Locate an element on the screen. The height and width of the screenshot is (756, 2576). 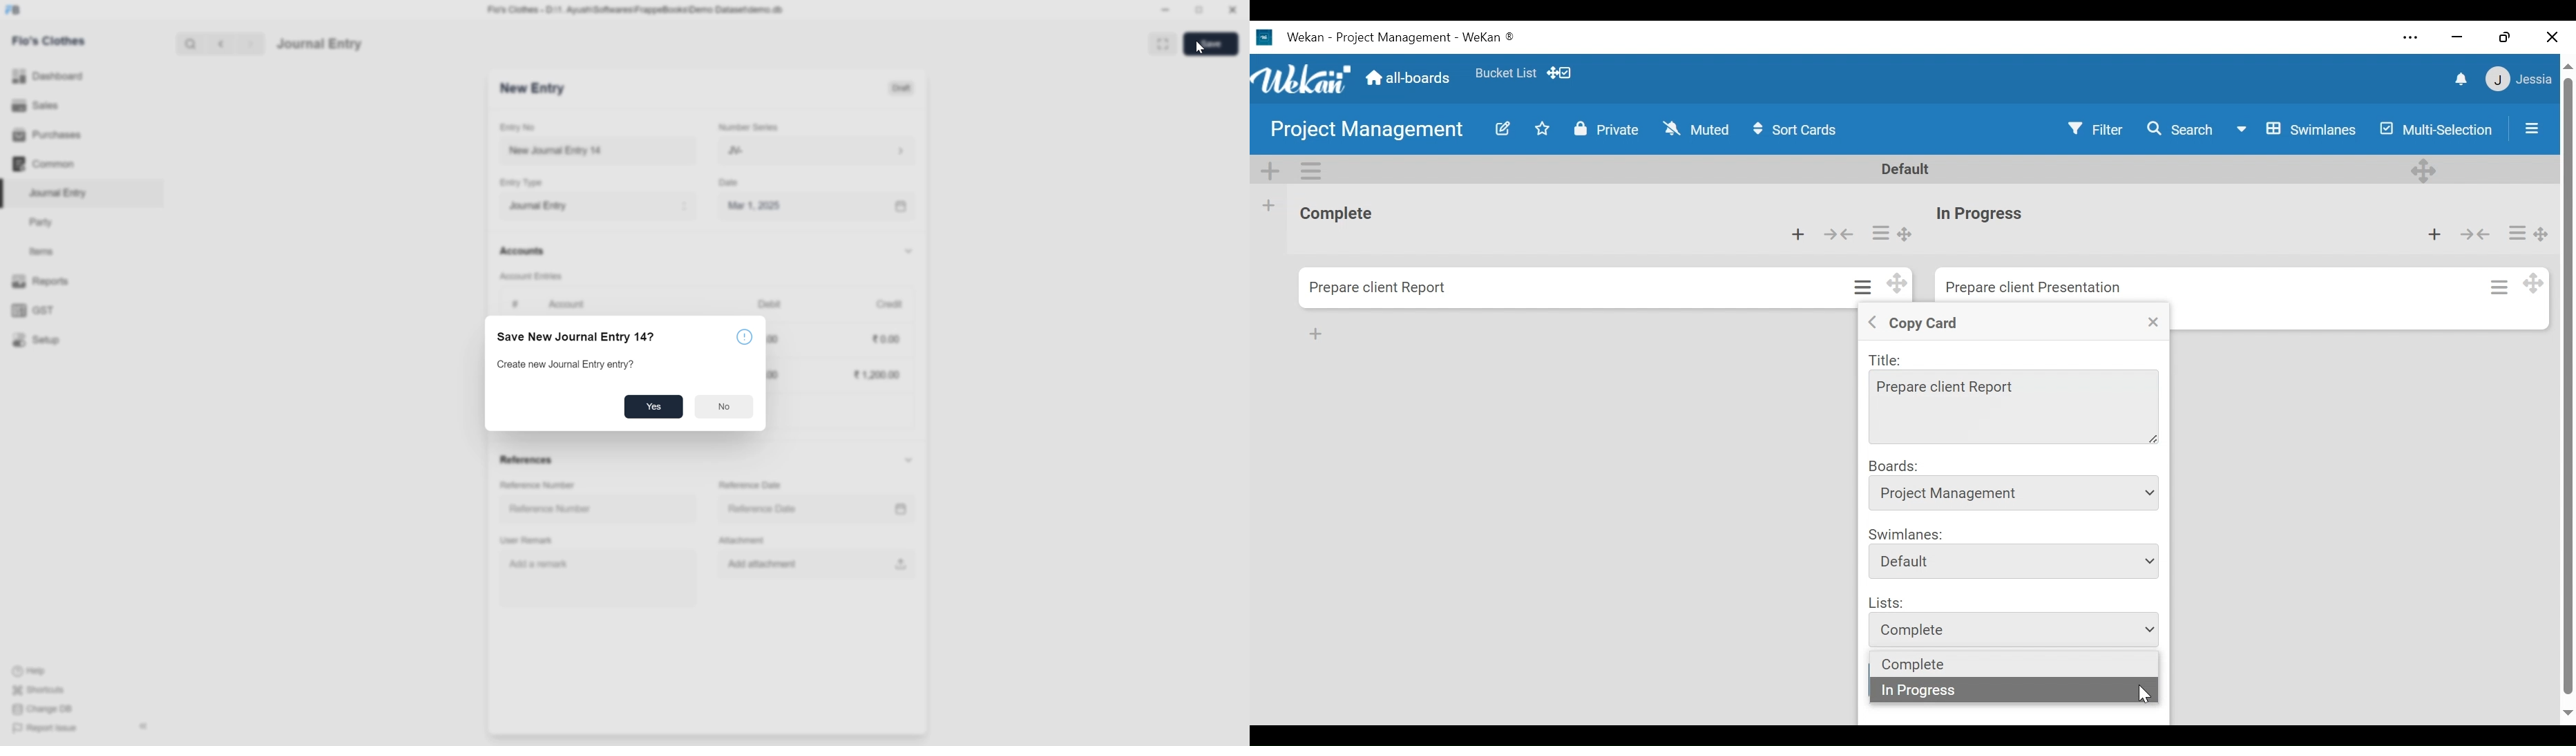
notifications is located at coordinates (2466, 79).